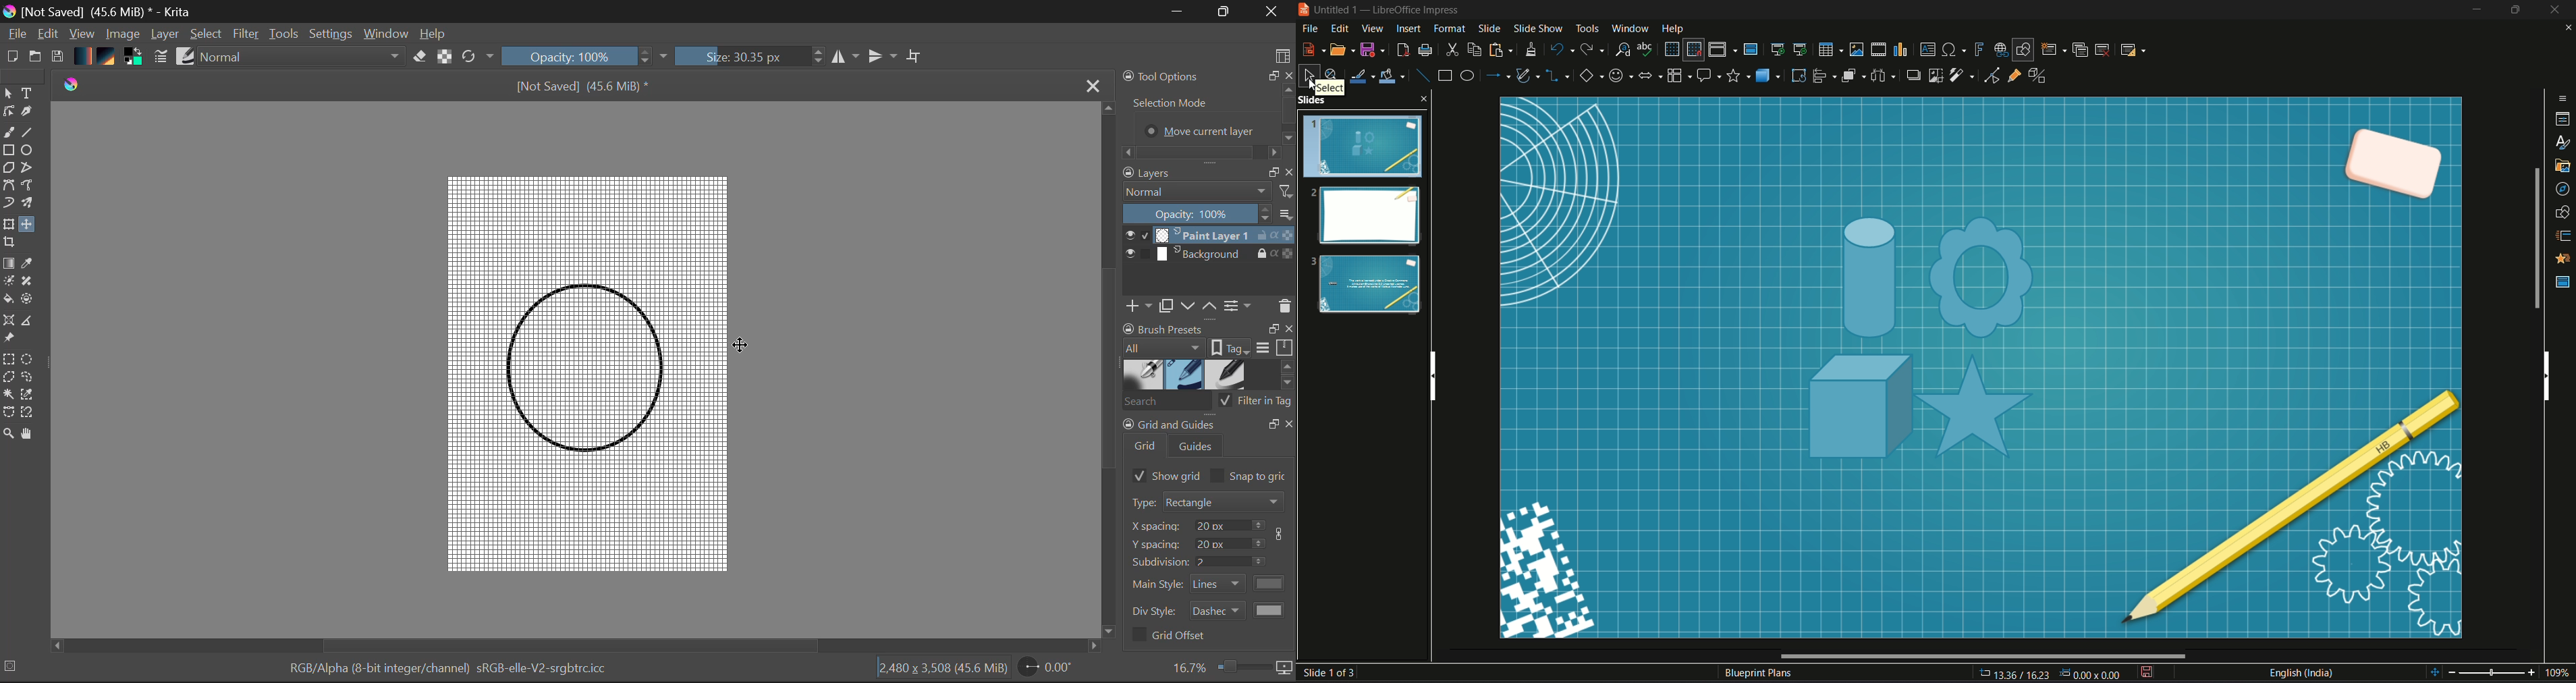 The width and height of the screenshot is (2576, 700). What do you see at coordinates (1673, 29) in the screenshot?
I see `Help` at bounding box center [1673, 29].